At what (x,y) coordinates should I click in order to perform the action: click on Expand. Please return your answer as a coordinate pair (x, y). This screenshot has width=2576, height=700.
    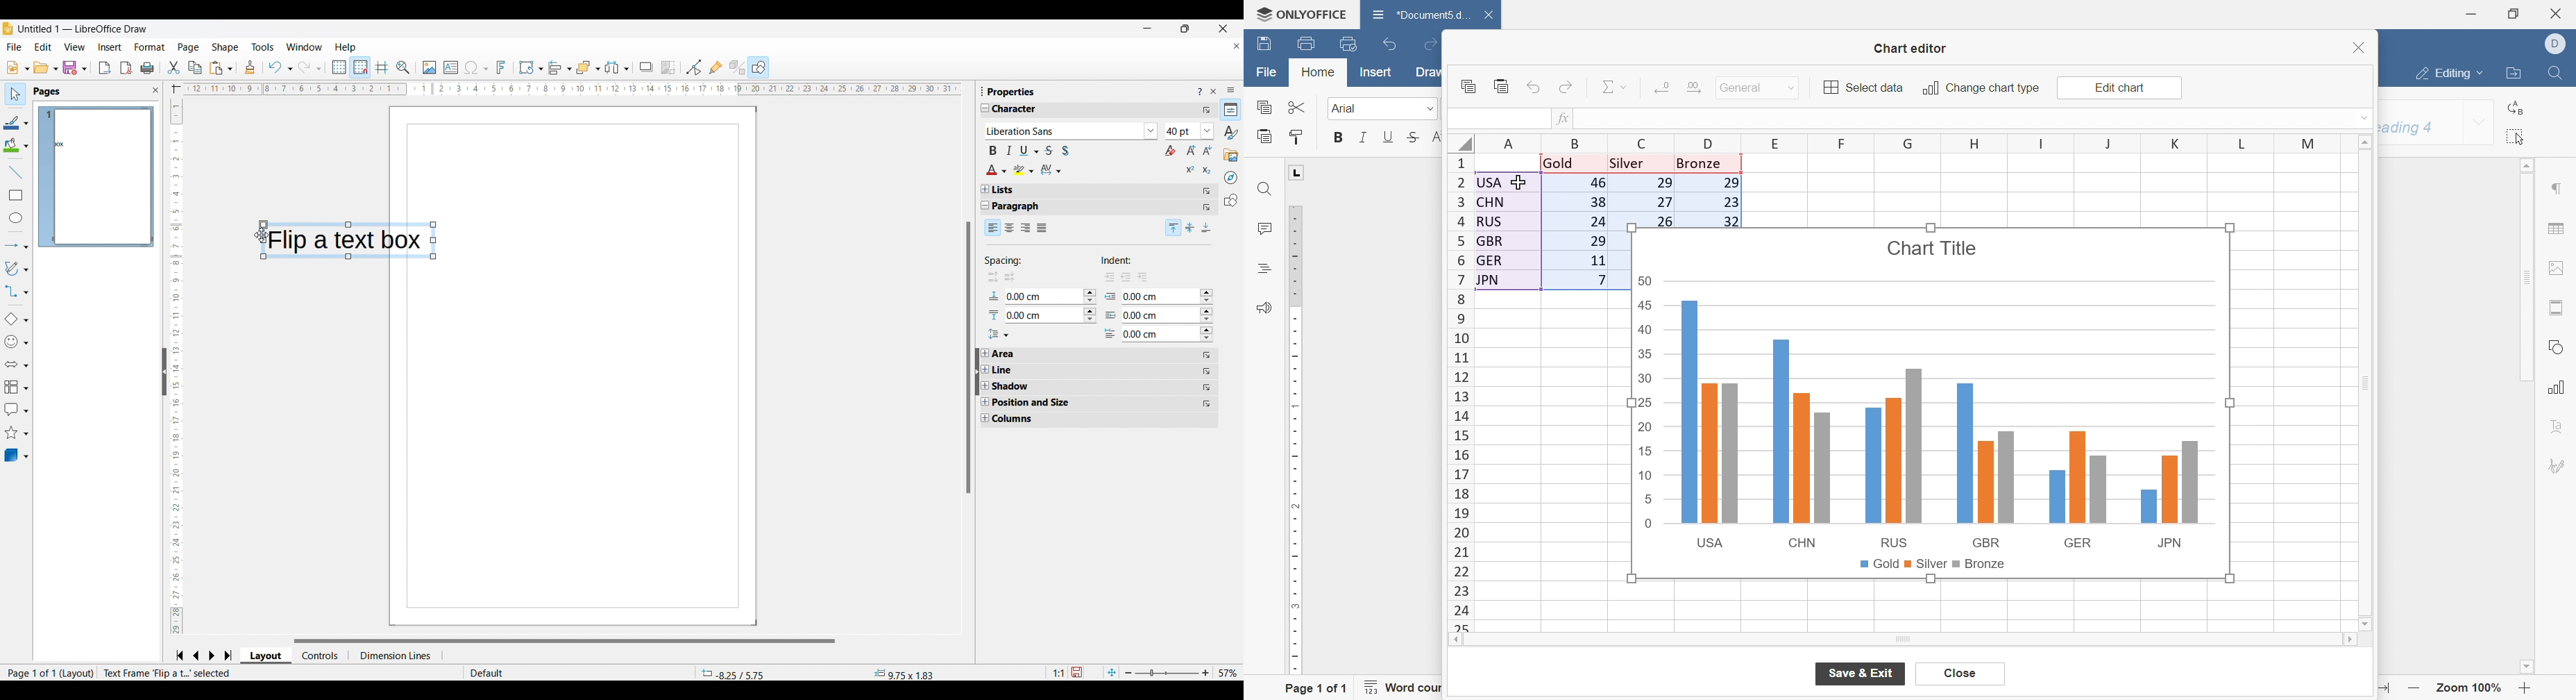
    Looking at the image, I should click on (985, 189).